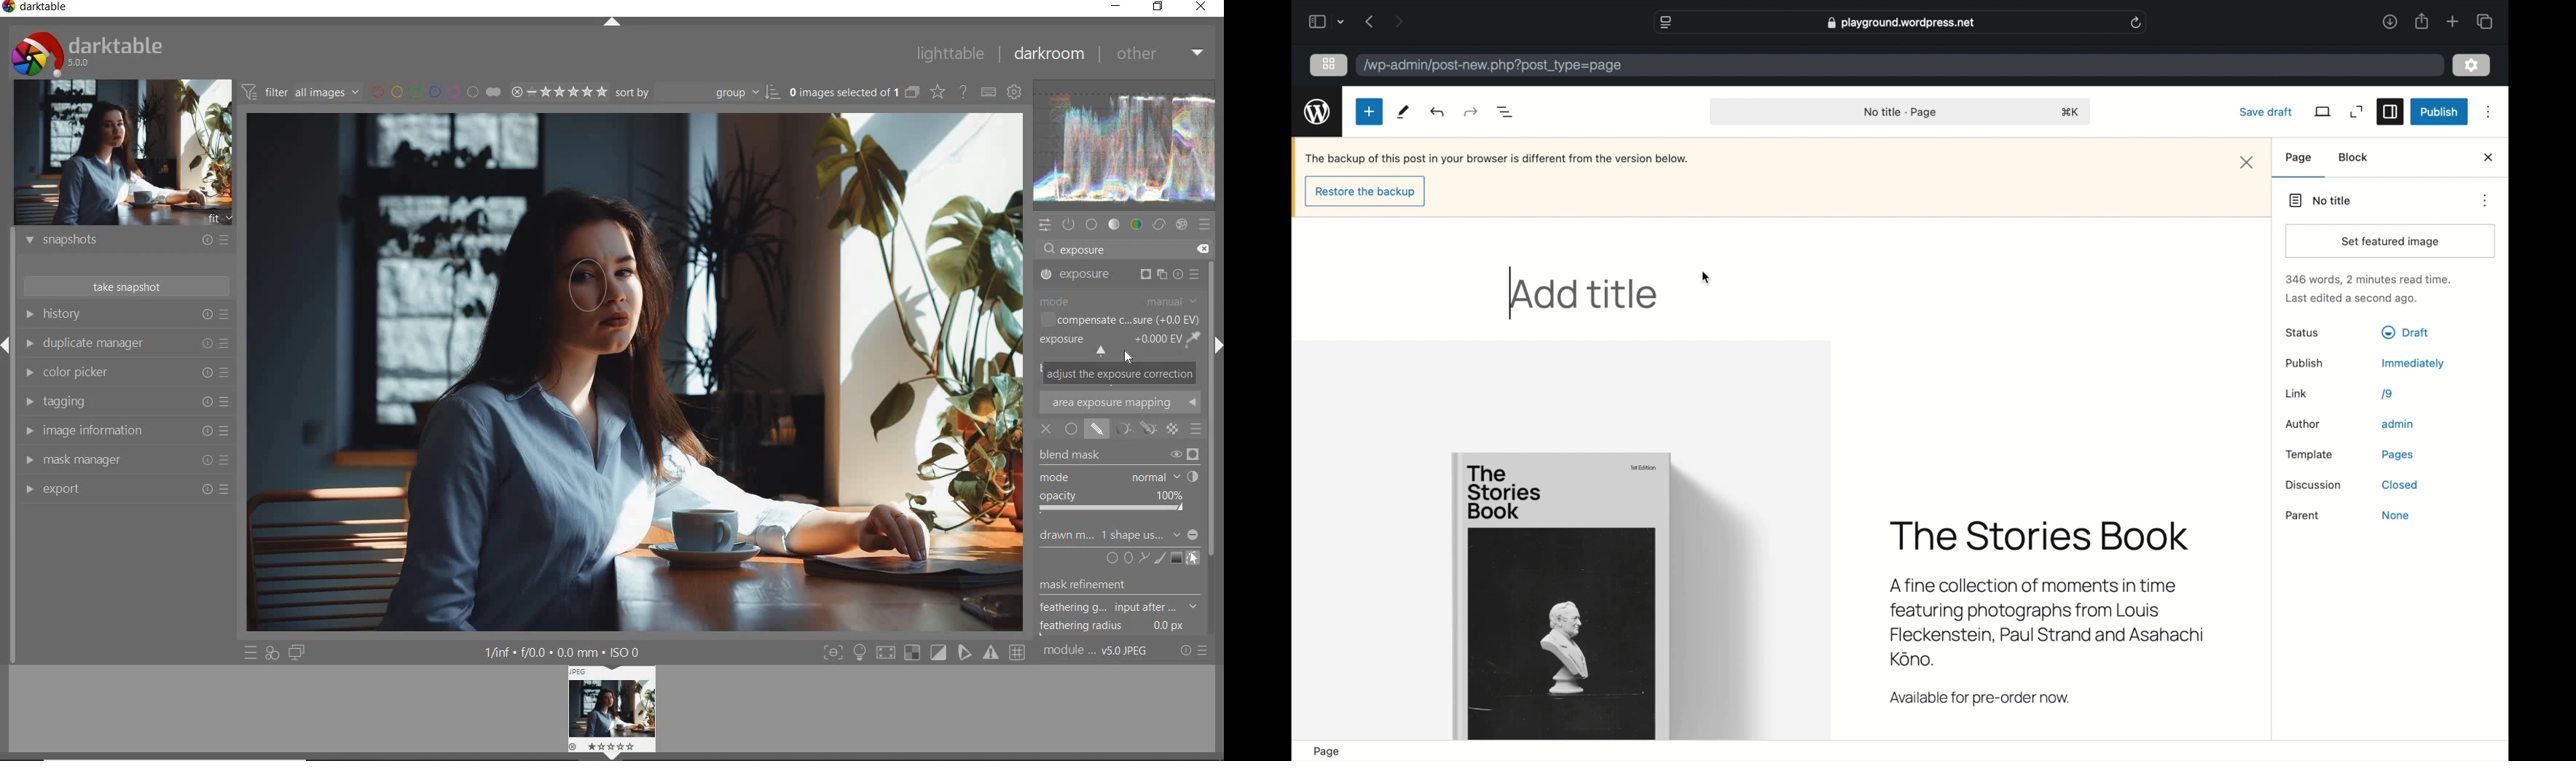  What do you see at coordinates (1128, 357) in the screenshot?
I see `CURSOR` at bounding box center [1128, 357].